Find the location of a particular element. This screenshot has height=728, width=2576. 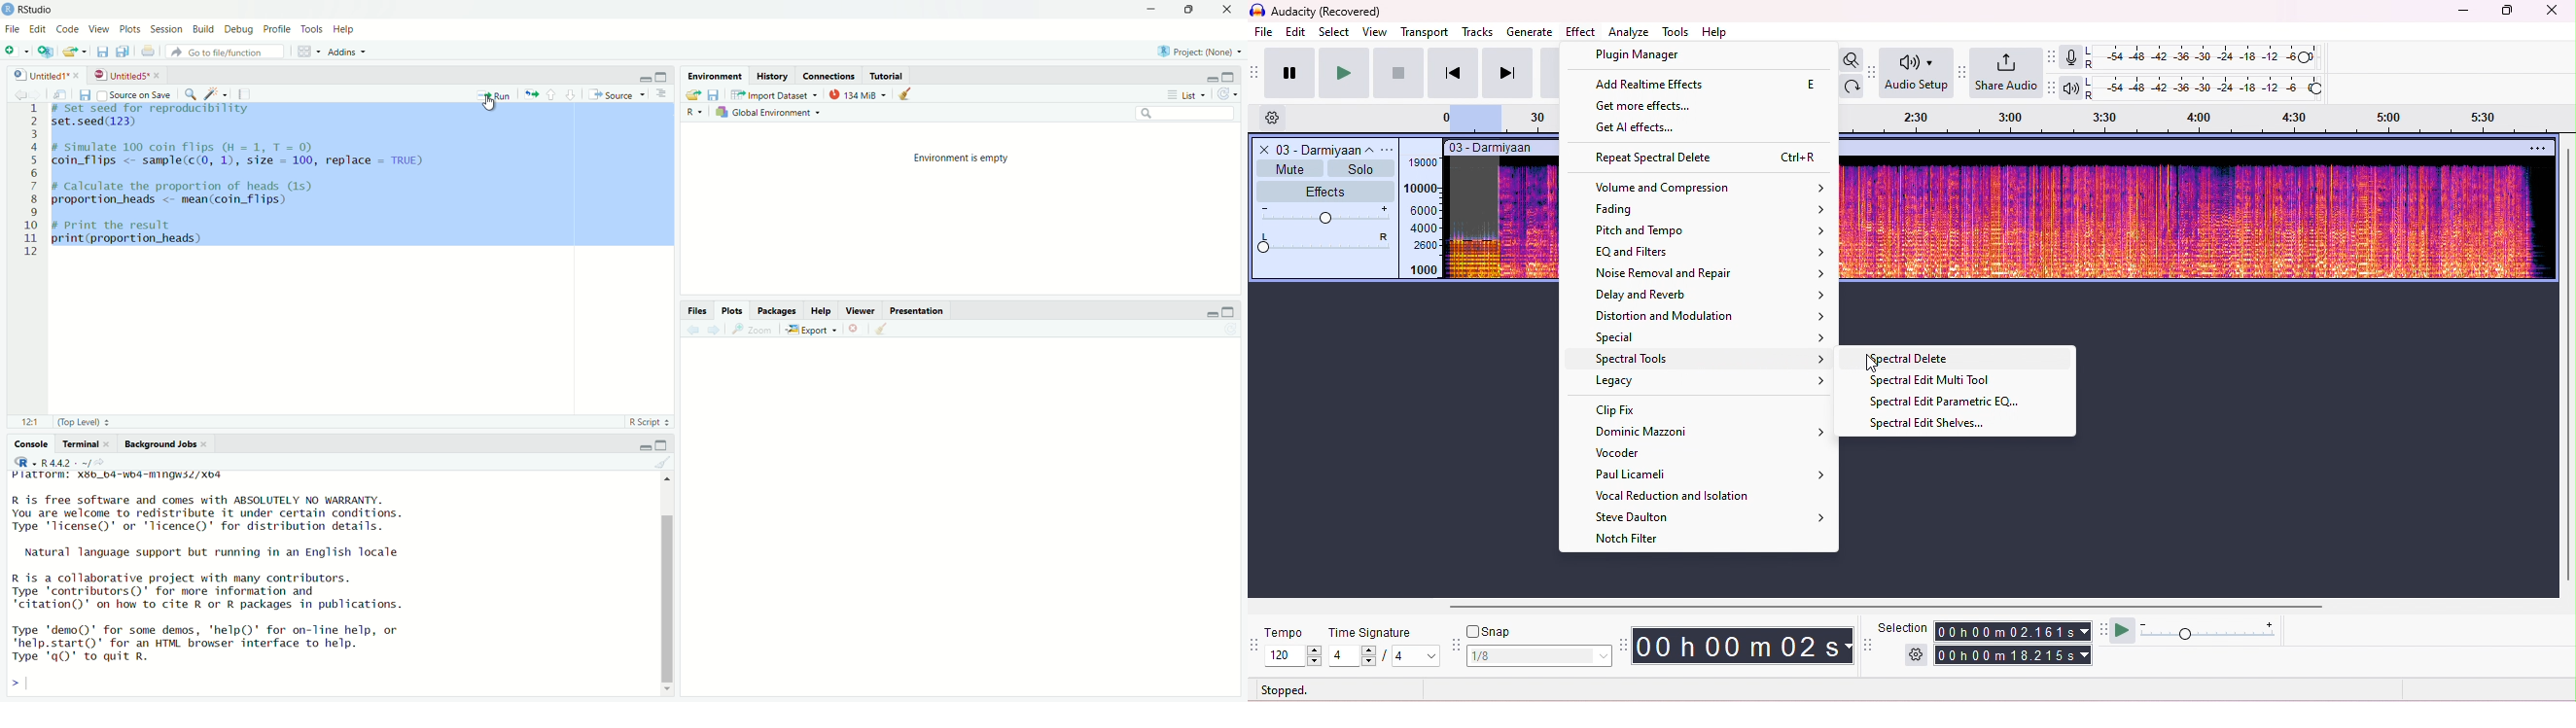

share audio is located at coordinates (2005, 73).